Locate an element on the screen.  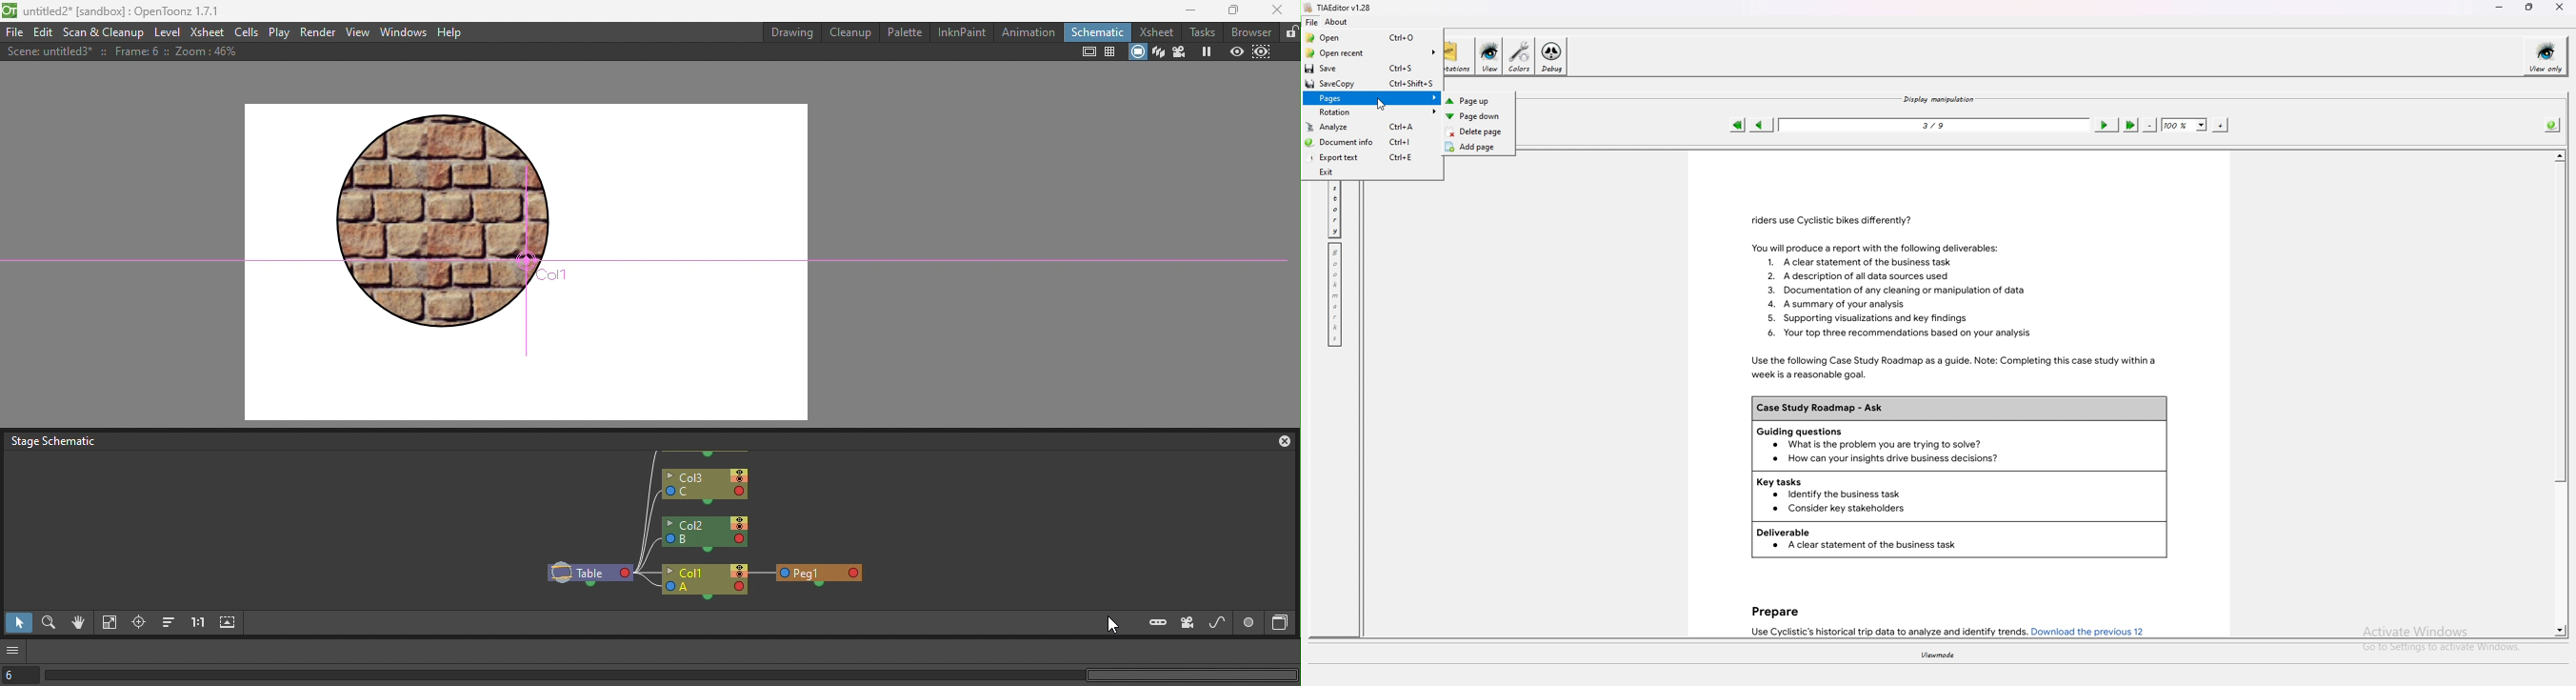
Add page is located at coordinates (1472, 147).